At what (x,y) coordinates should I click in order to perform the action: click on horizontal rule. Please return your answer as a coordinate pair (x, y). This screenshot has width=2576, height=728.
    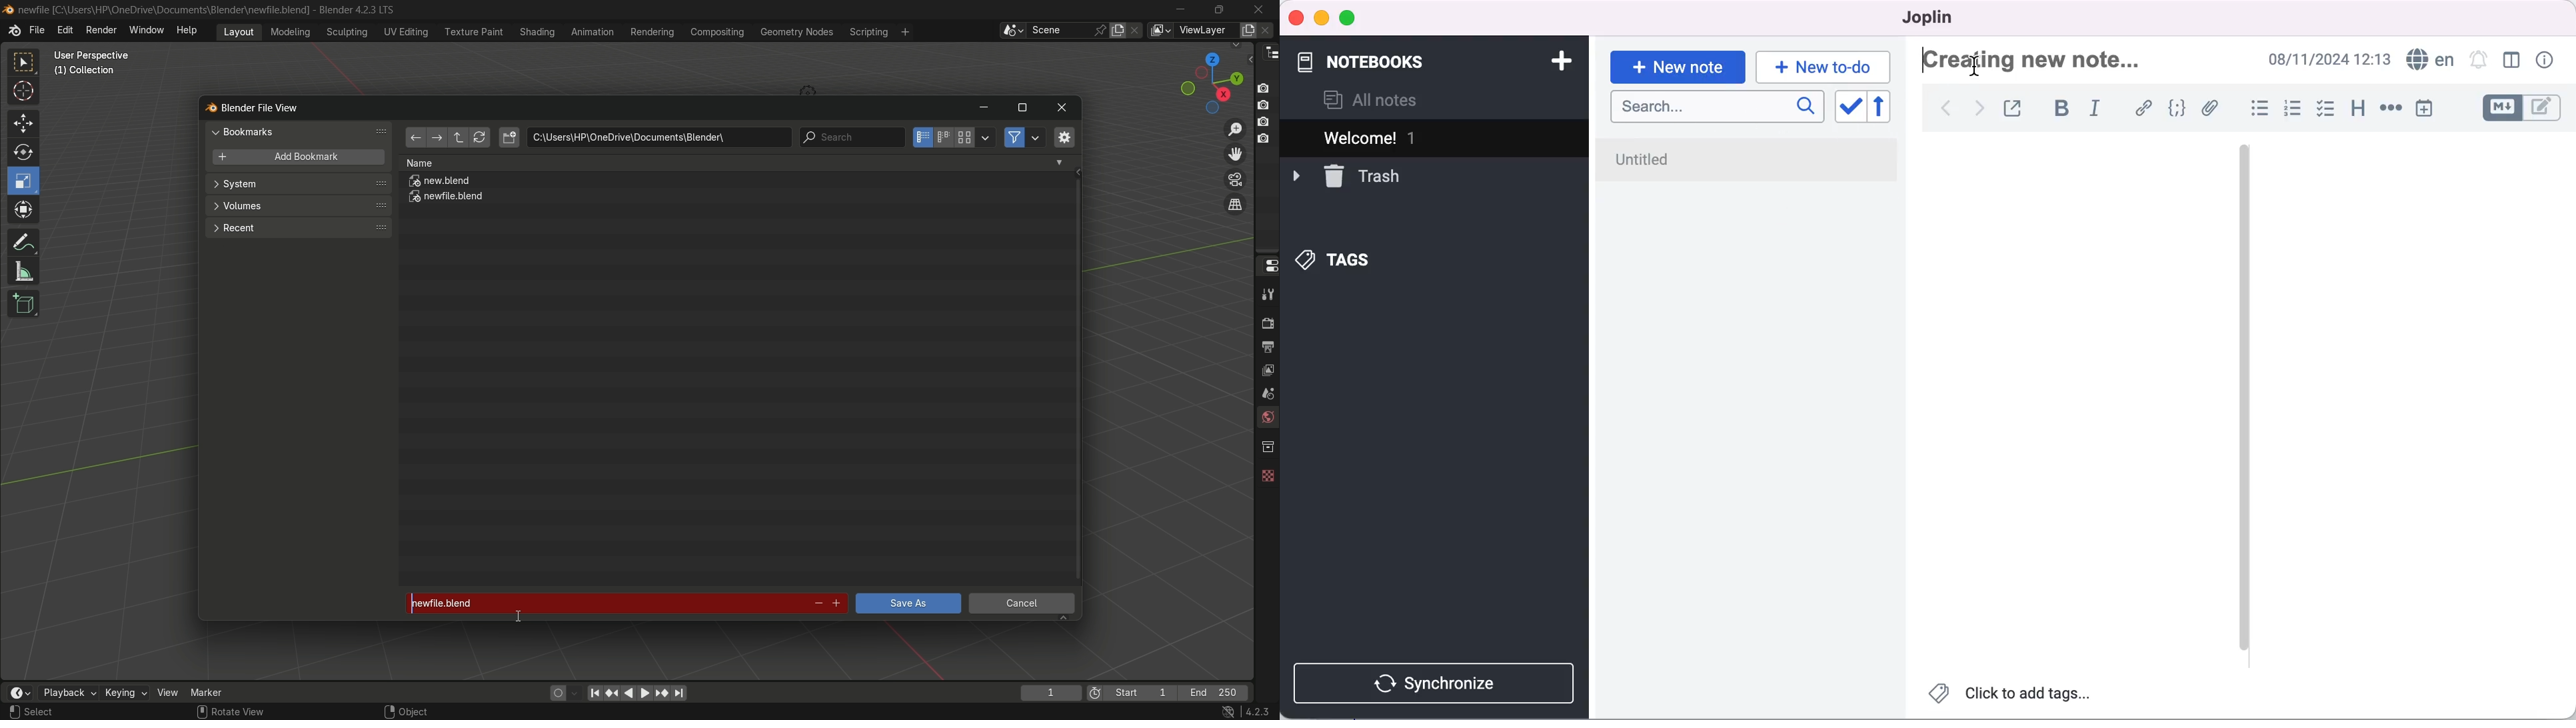
    Looking at the image, I should click on (2390, 109).